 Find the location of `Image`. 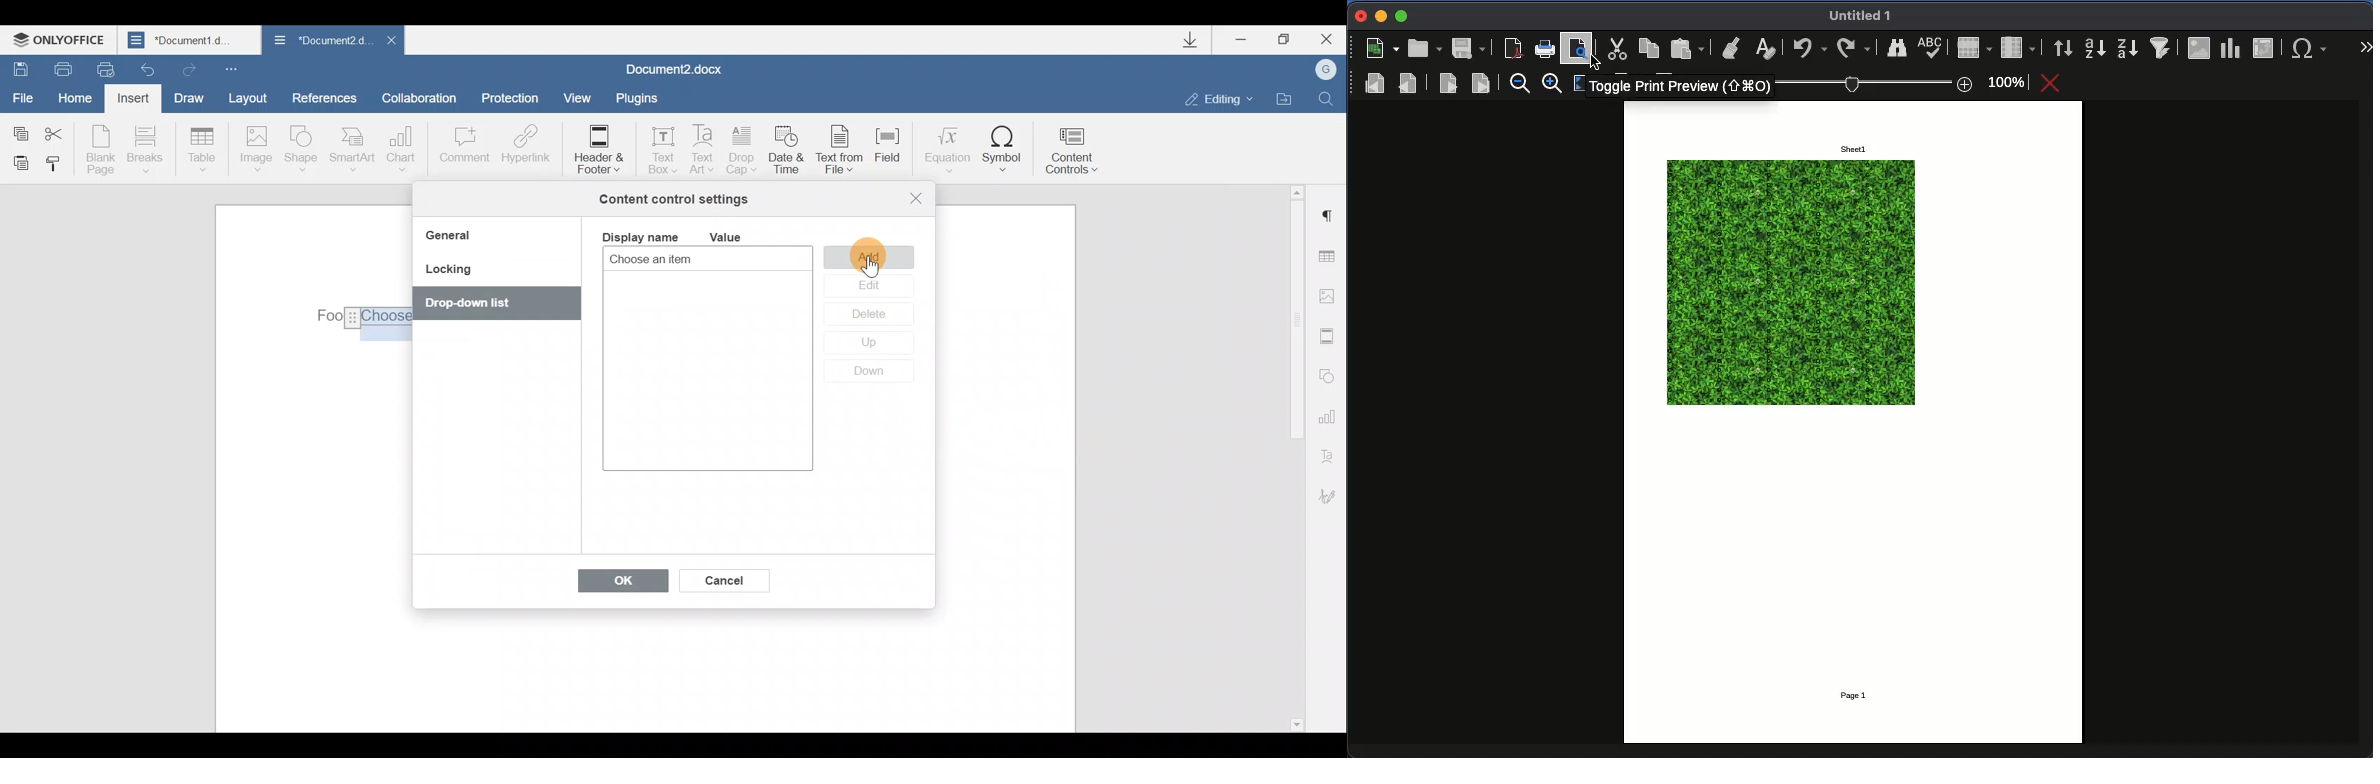

Image is located at coordinates (255, 150).